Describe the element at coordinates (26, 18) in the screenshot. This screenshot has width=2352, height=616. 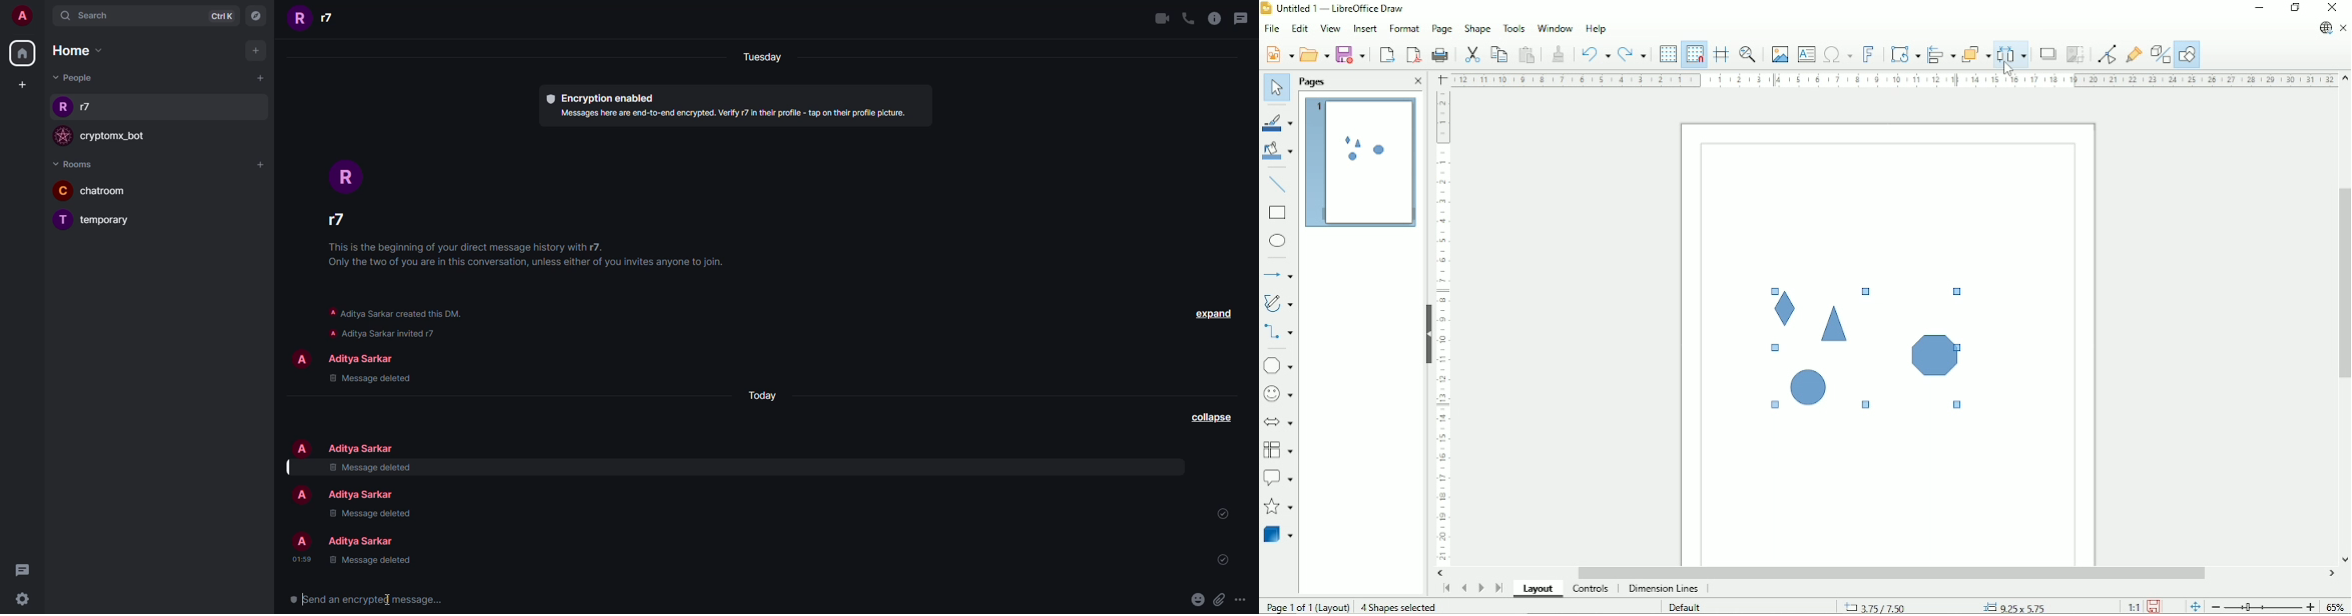
I see `account` at that location.